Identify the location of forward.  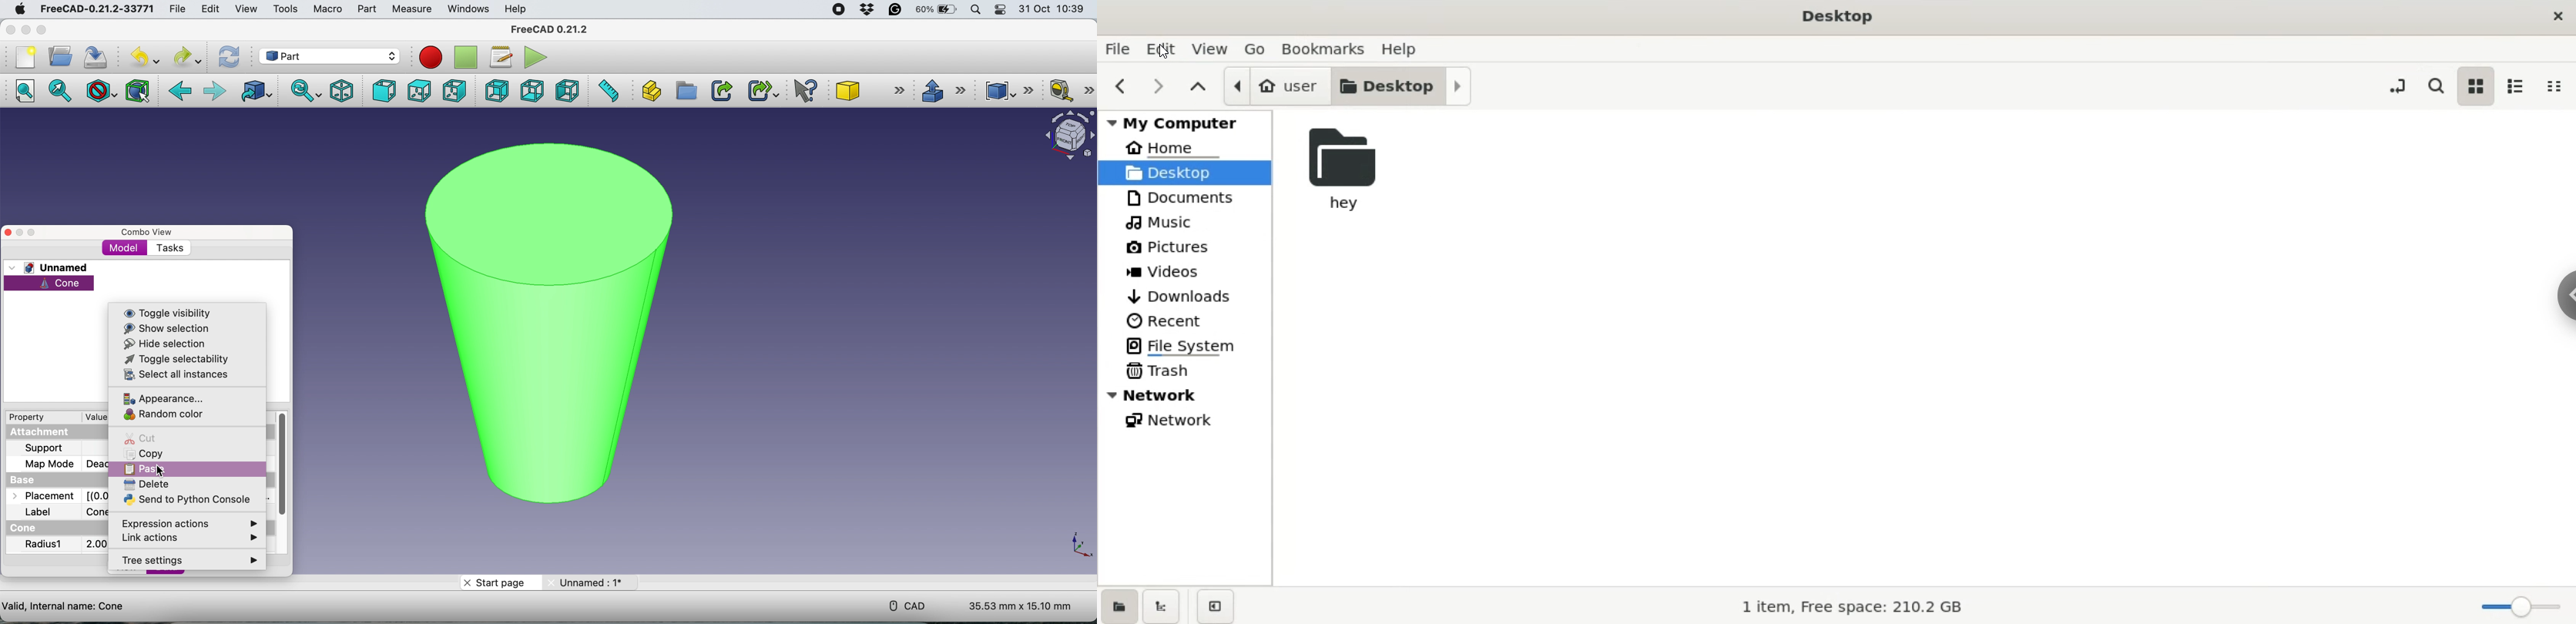
(214, 92).